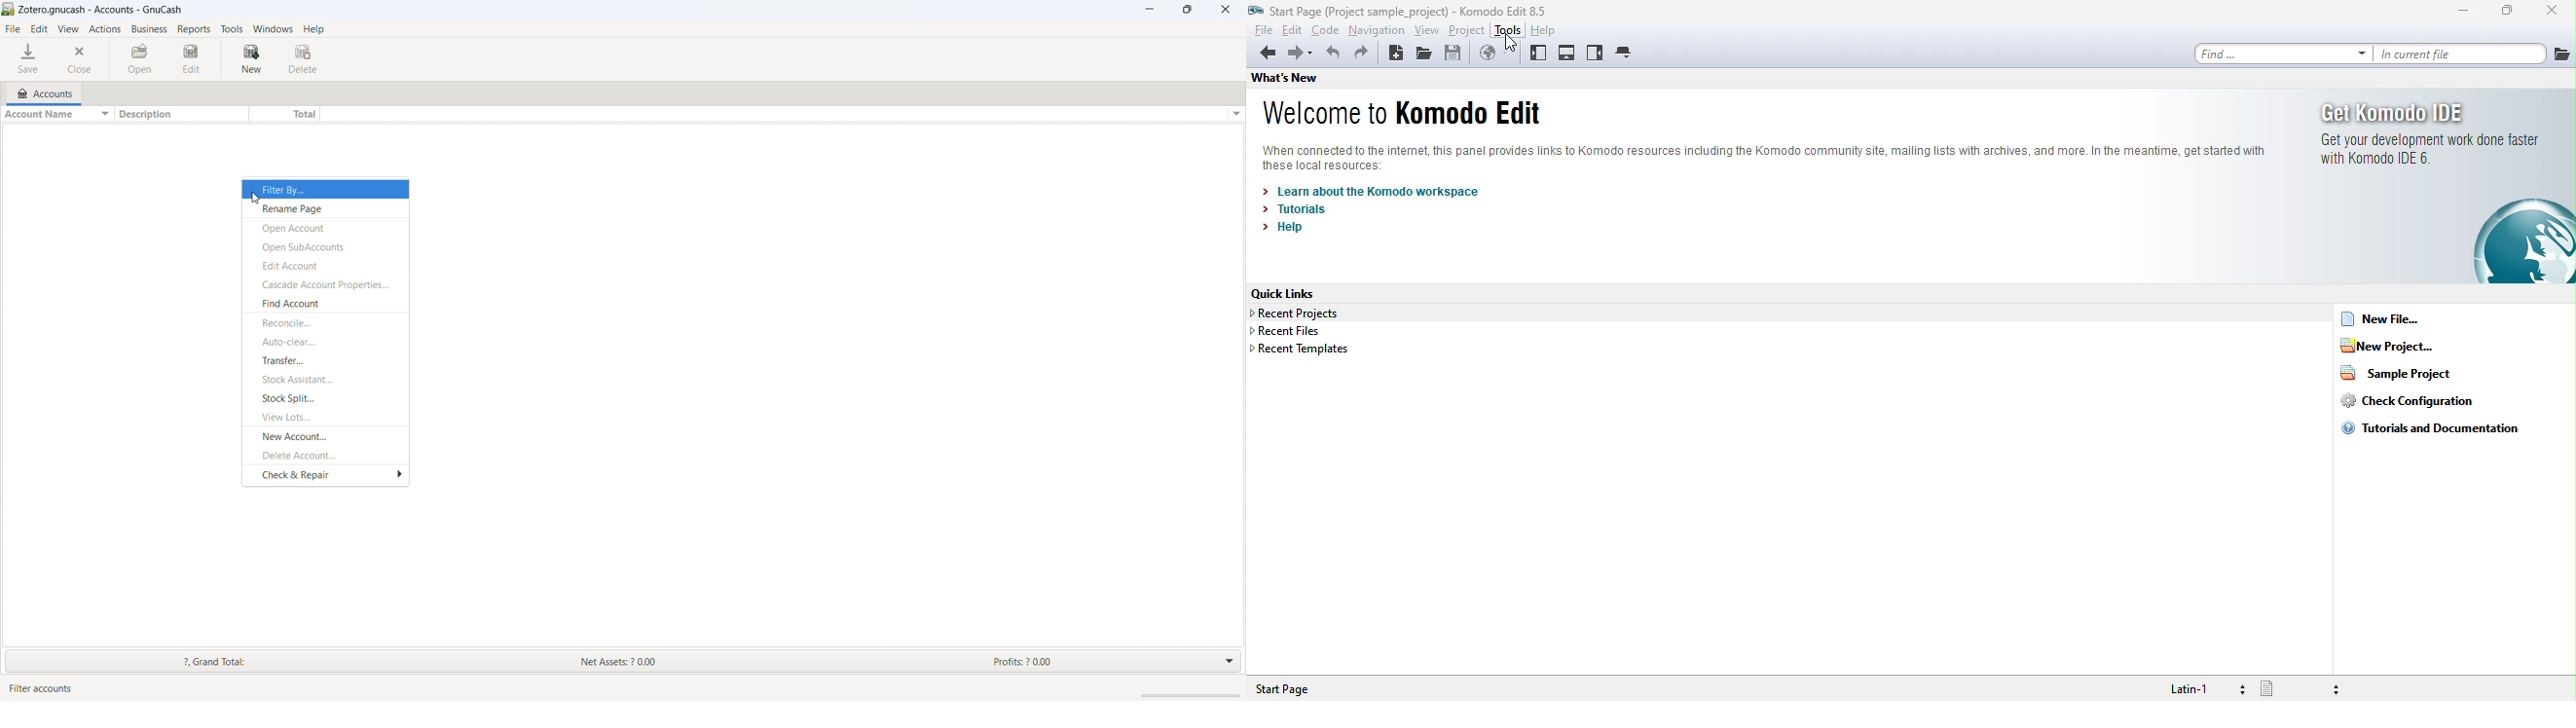 This screenshot has width=2576, height=728. Describe the element at coordinates (2430, 189) in the screenshot. I see `get komodo ide` at that location.